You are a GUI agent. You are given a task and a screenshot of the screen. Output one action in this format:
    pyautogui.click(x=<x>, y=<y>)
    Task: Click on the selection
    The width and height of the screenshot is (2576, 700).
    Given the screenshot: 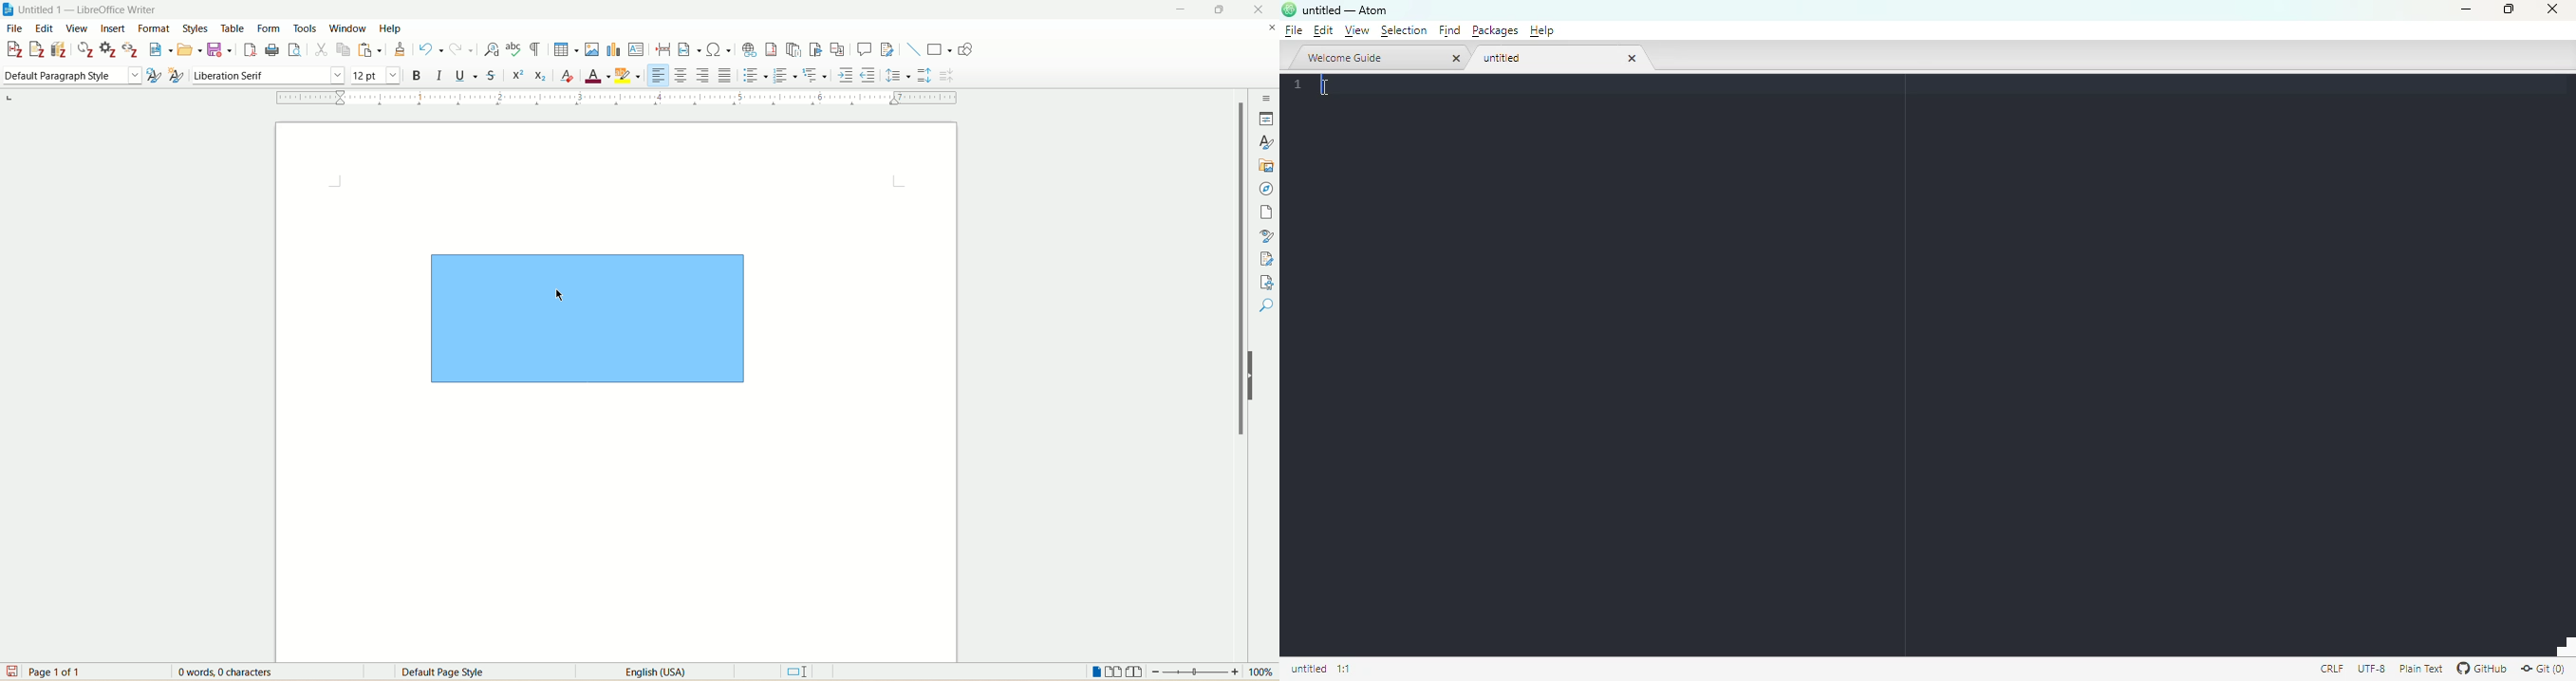 What is the action you would take?
    pyautogui.click(x=1405, y=30)
    